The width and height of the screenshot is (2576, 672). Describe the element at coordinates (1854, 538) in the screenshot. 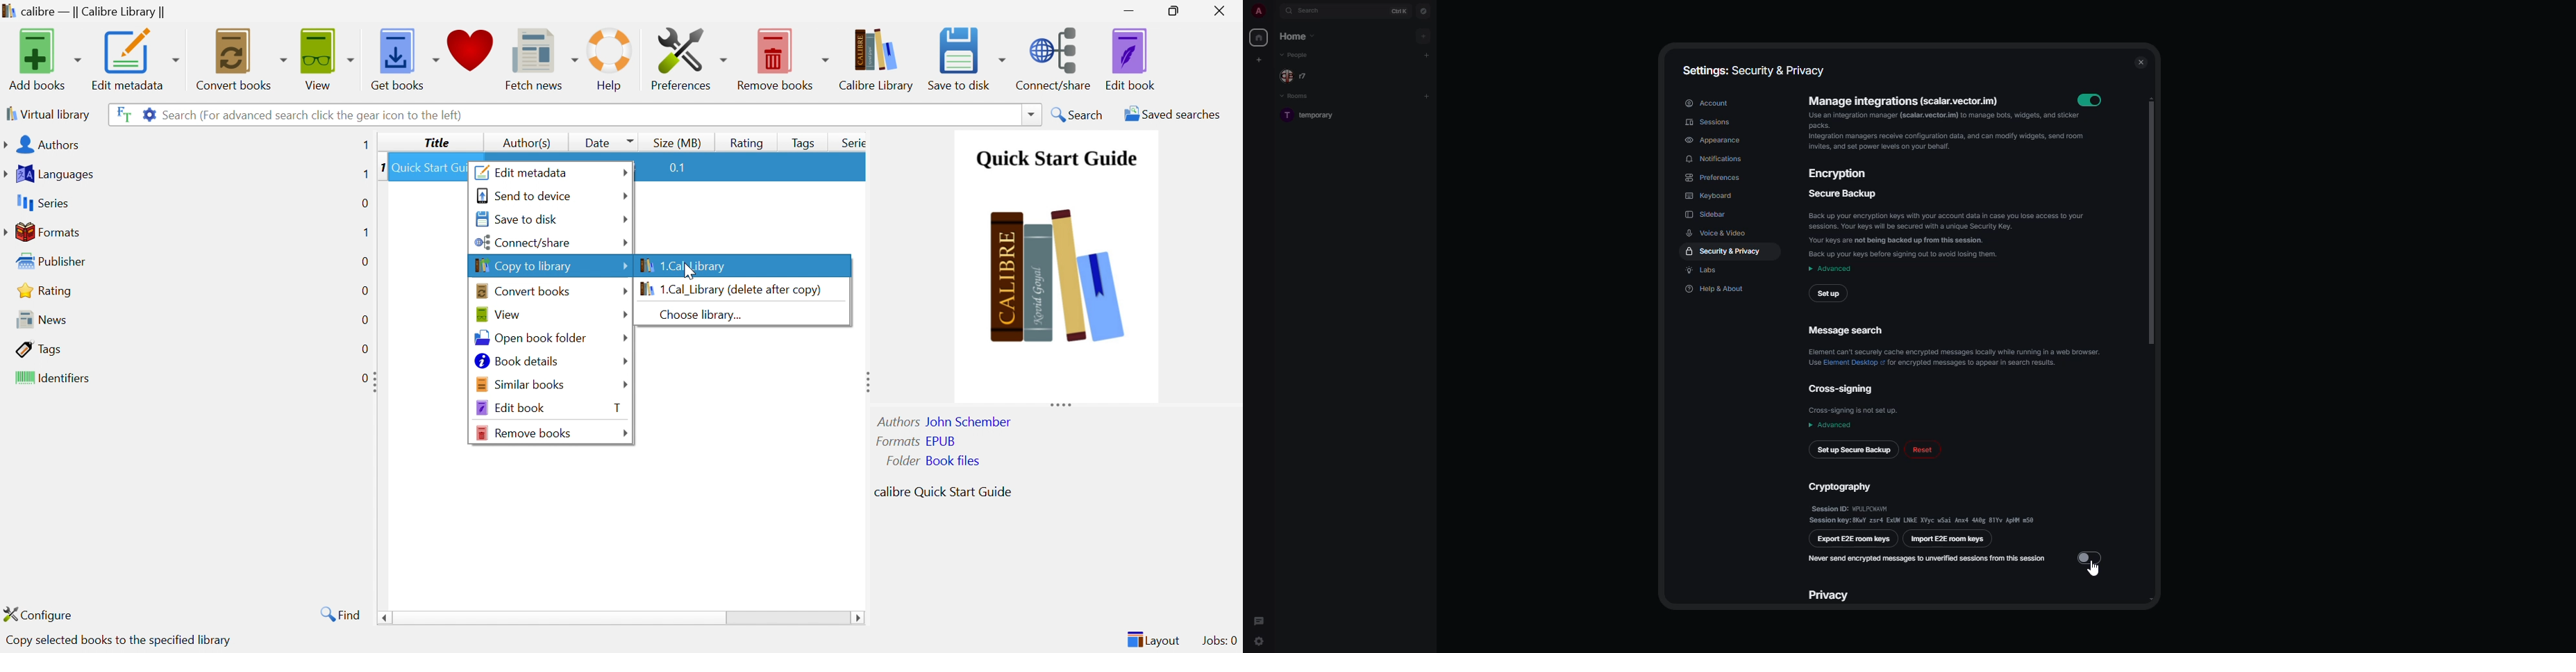

I see `export e2e room keys` at that location.